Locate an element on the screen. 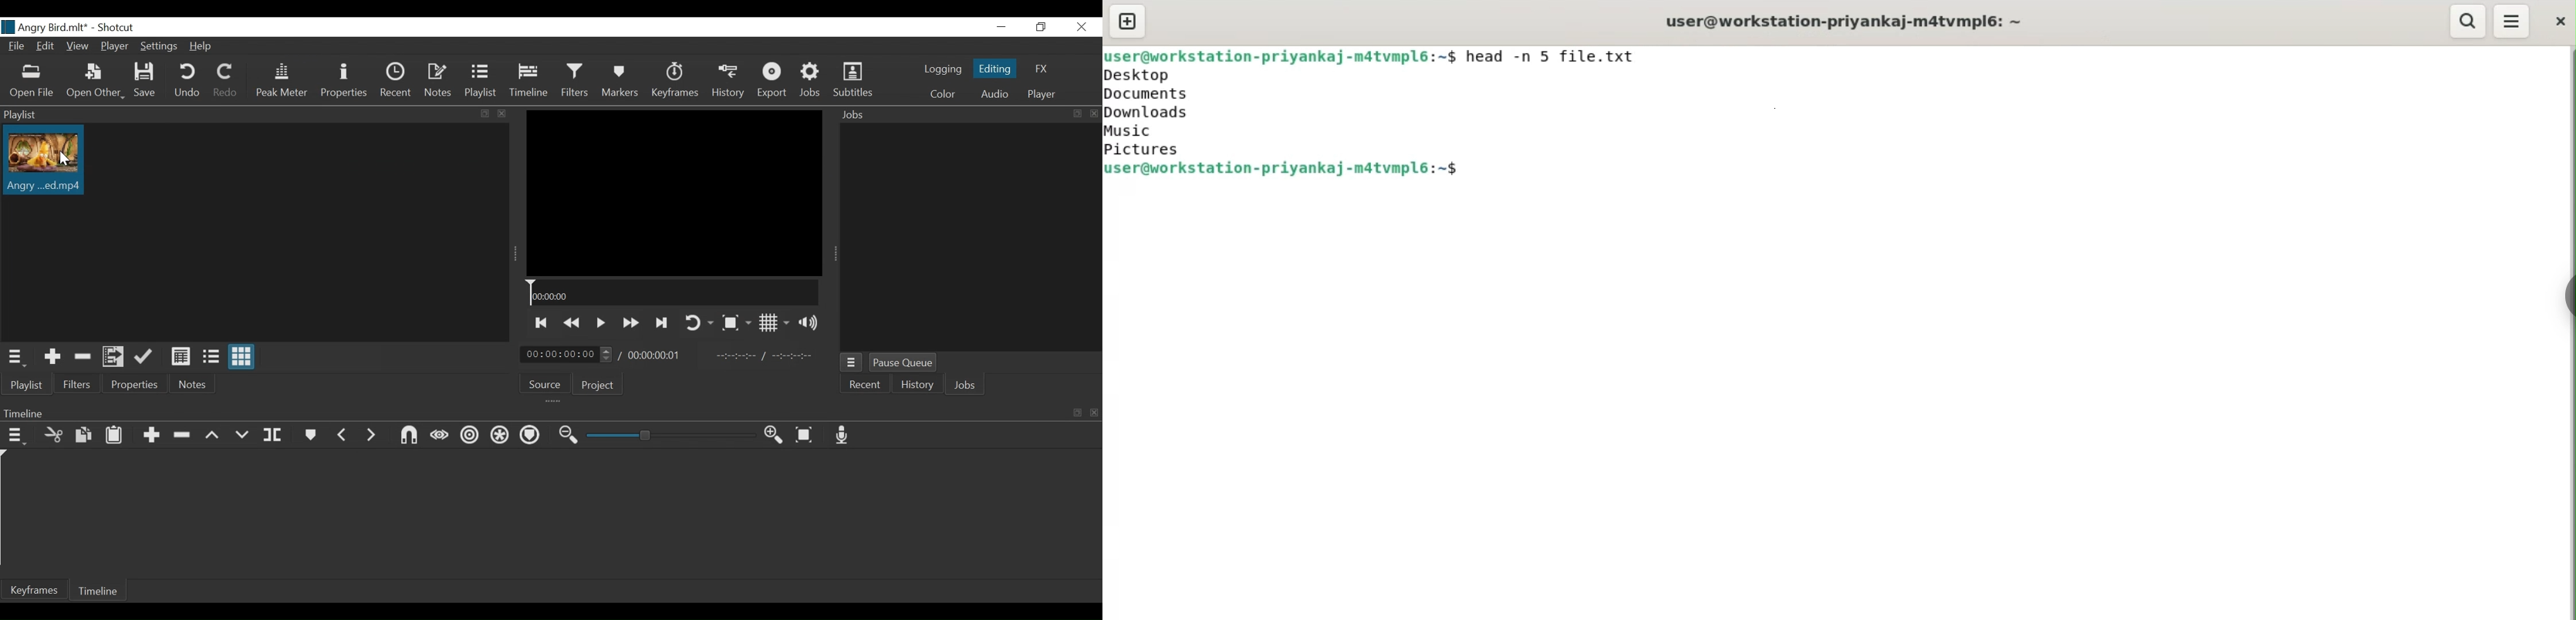 The height and width of the screenshot is (644, 2576). Update is located at coordinates (144, 357).